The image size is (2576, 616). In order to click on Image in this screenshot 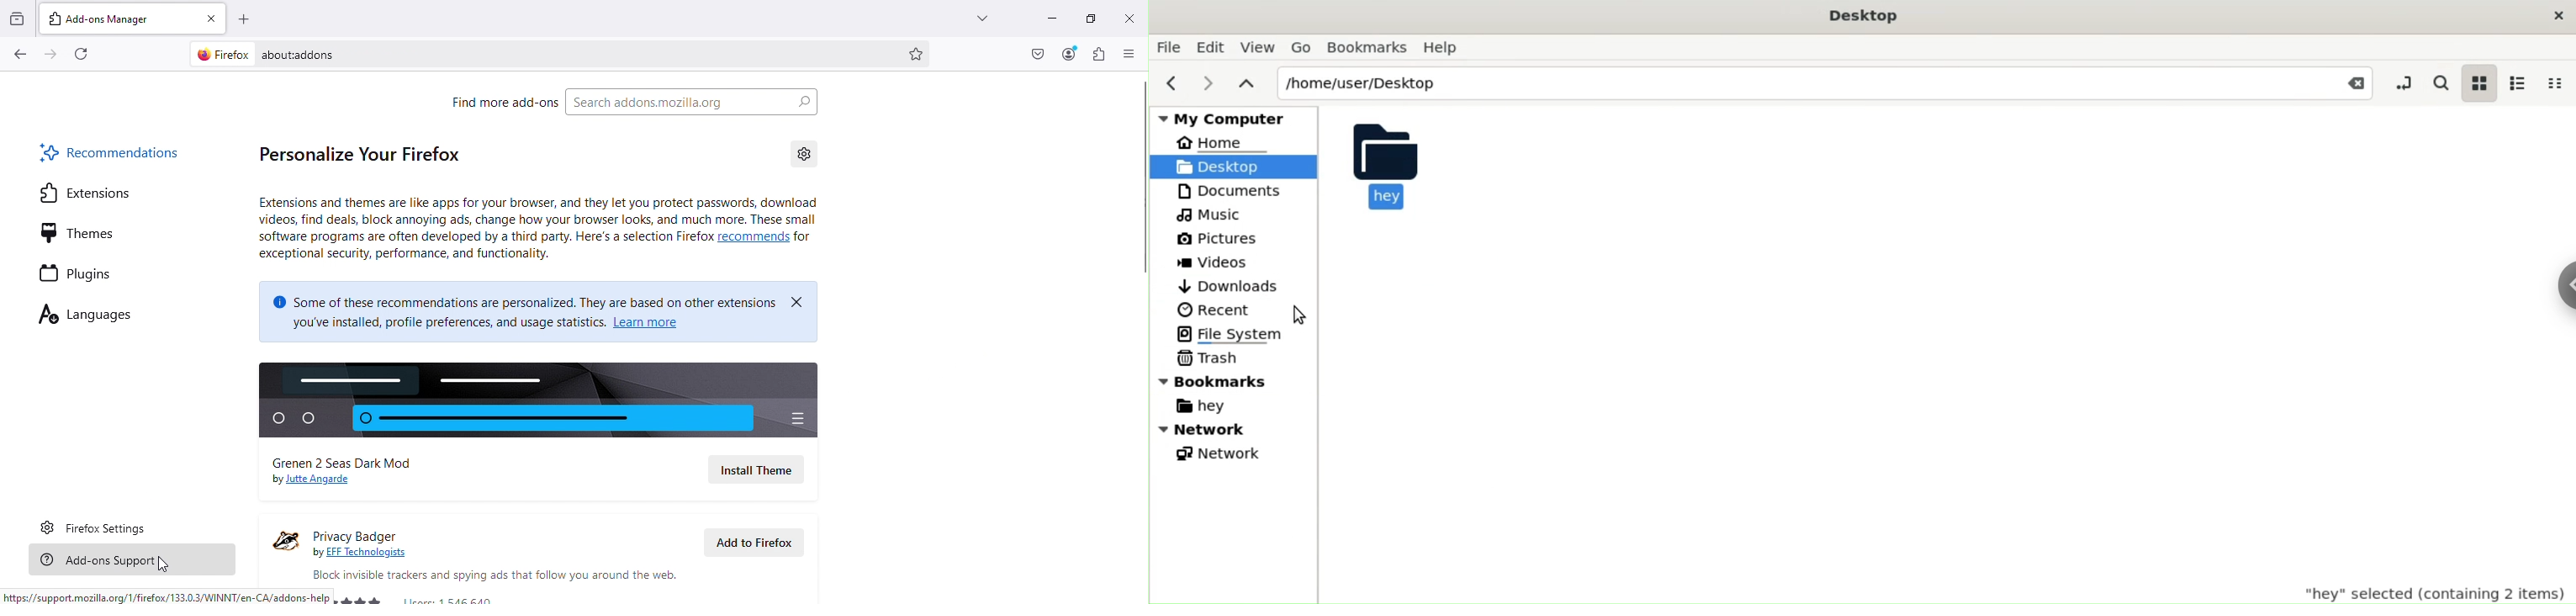, I will do `click(537, 400)`.